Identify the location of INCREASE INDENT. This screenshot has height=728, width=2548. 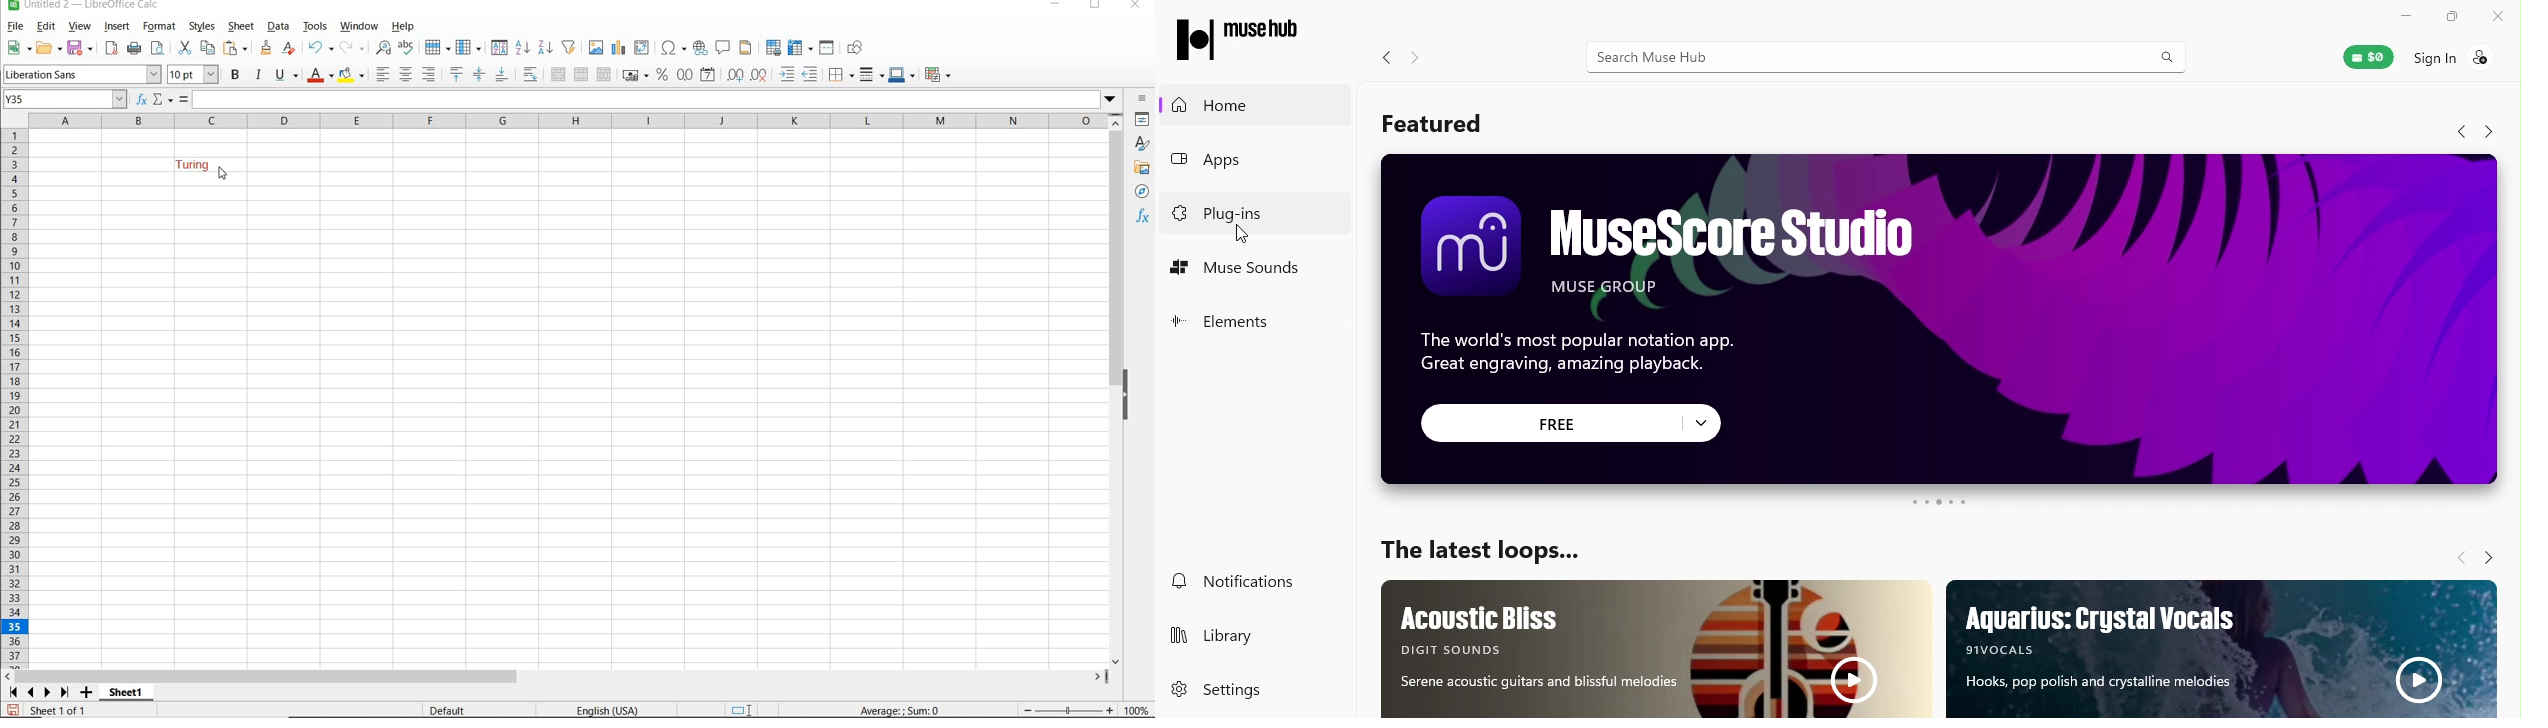
(788, 75).